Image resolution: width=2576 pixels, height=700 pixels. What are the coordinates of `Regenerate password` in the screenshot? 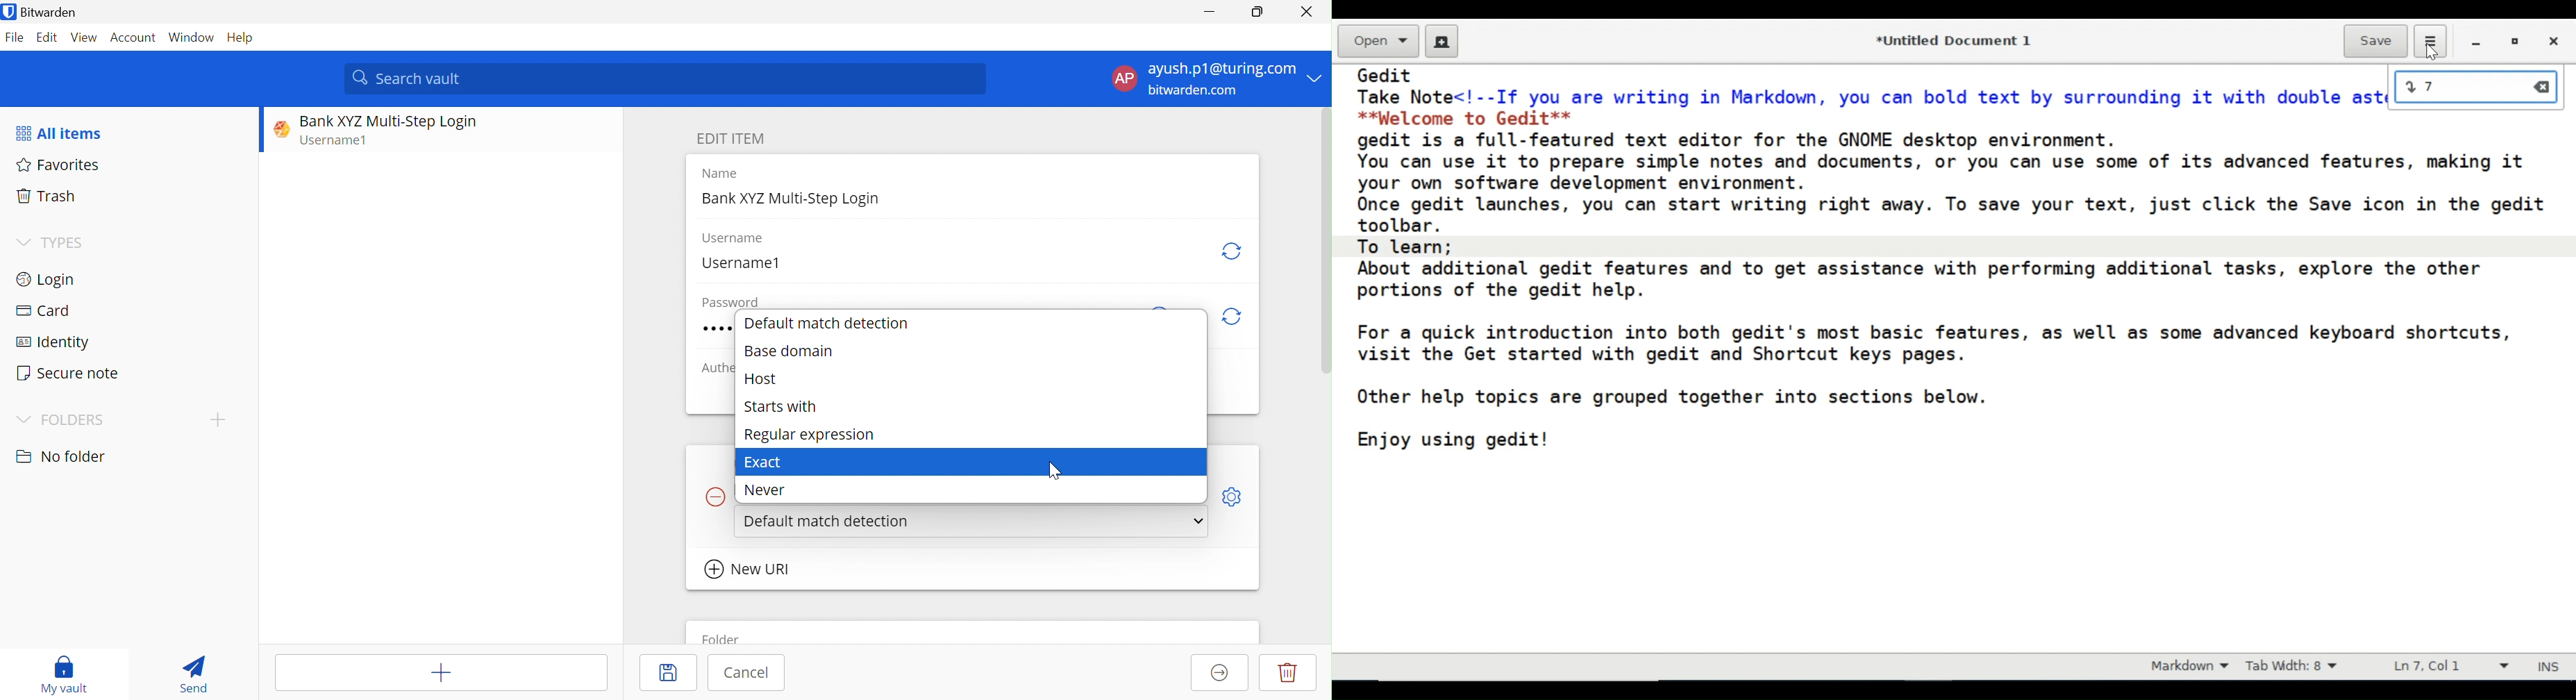 It's located at (1235, 317).